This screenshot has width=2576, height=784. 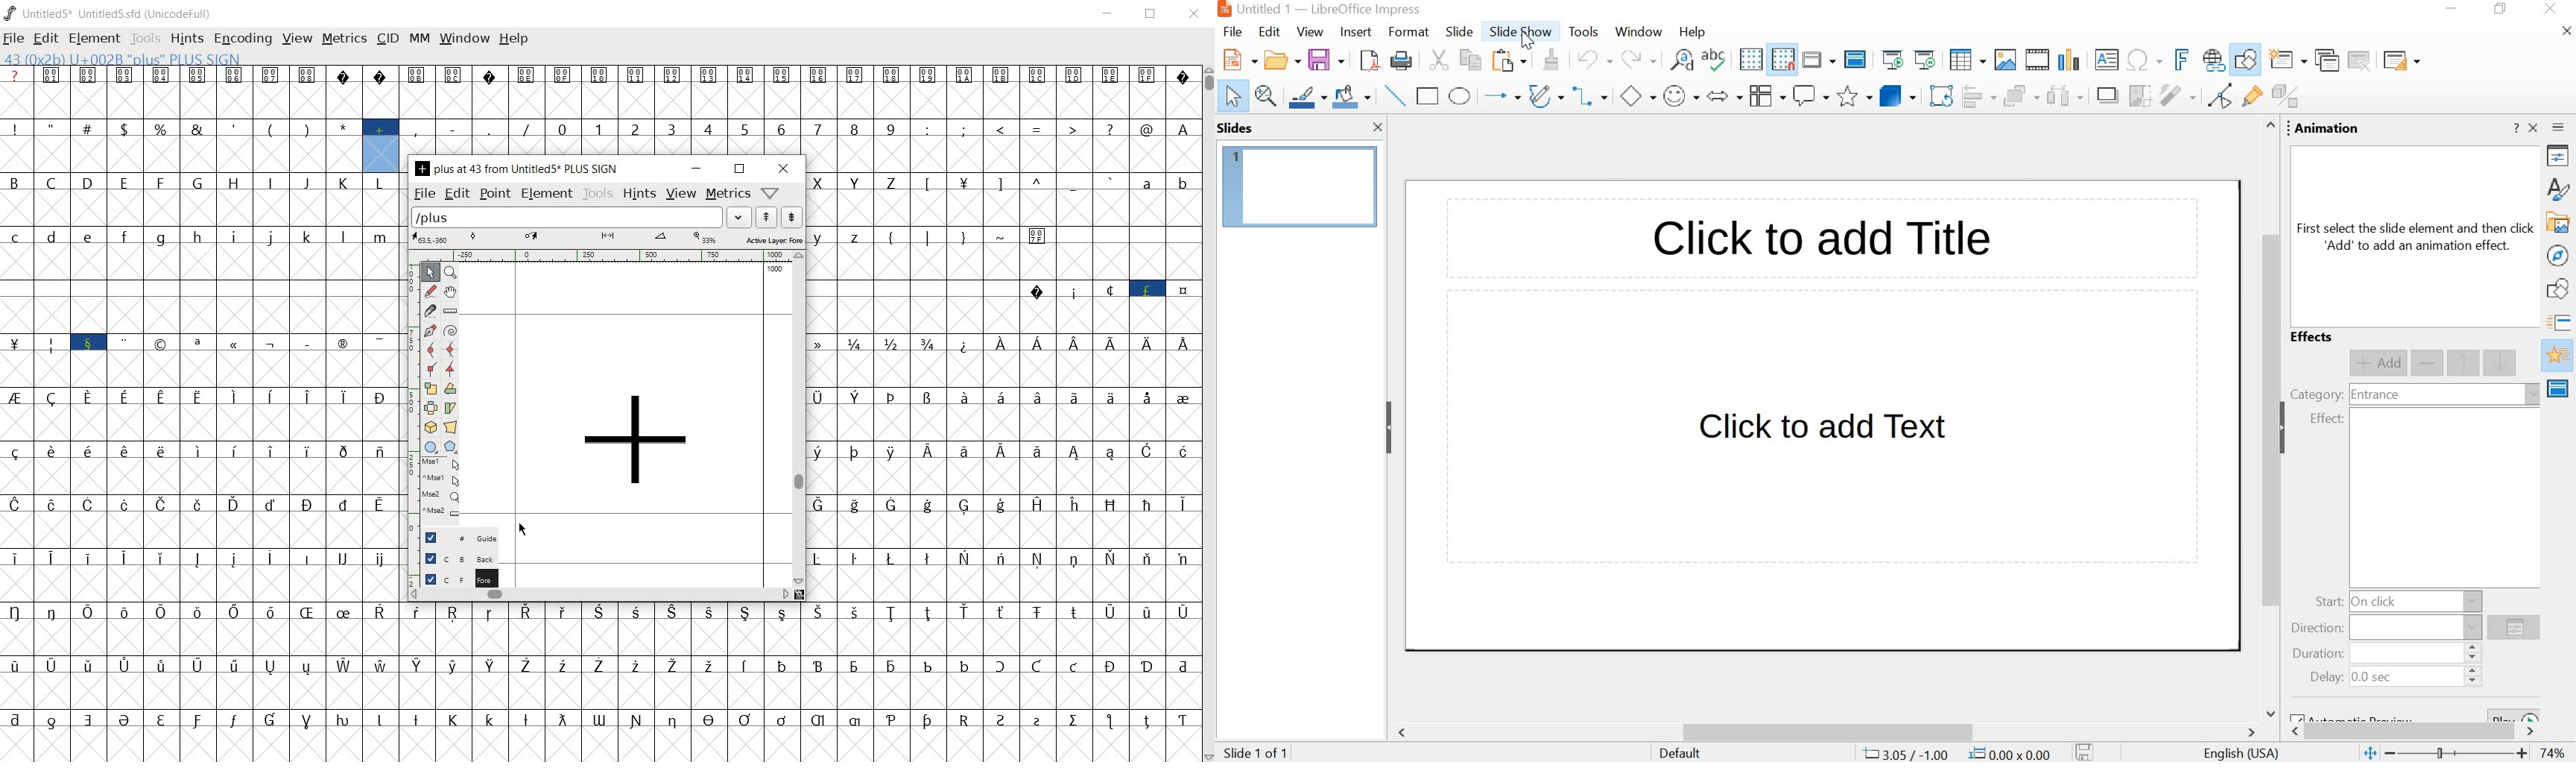 I want to click on styles, so click(x=2560, y=188).